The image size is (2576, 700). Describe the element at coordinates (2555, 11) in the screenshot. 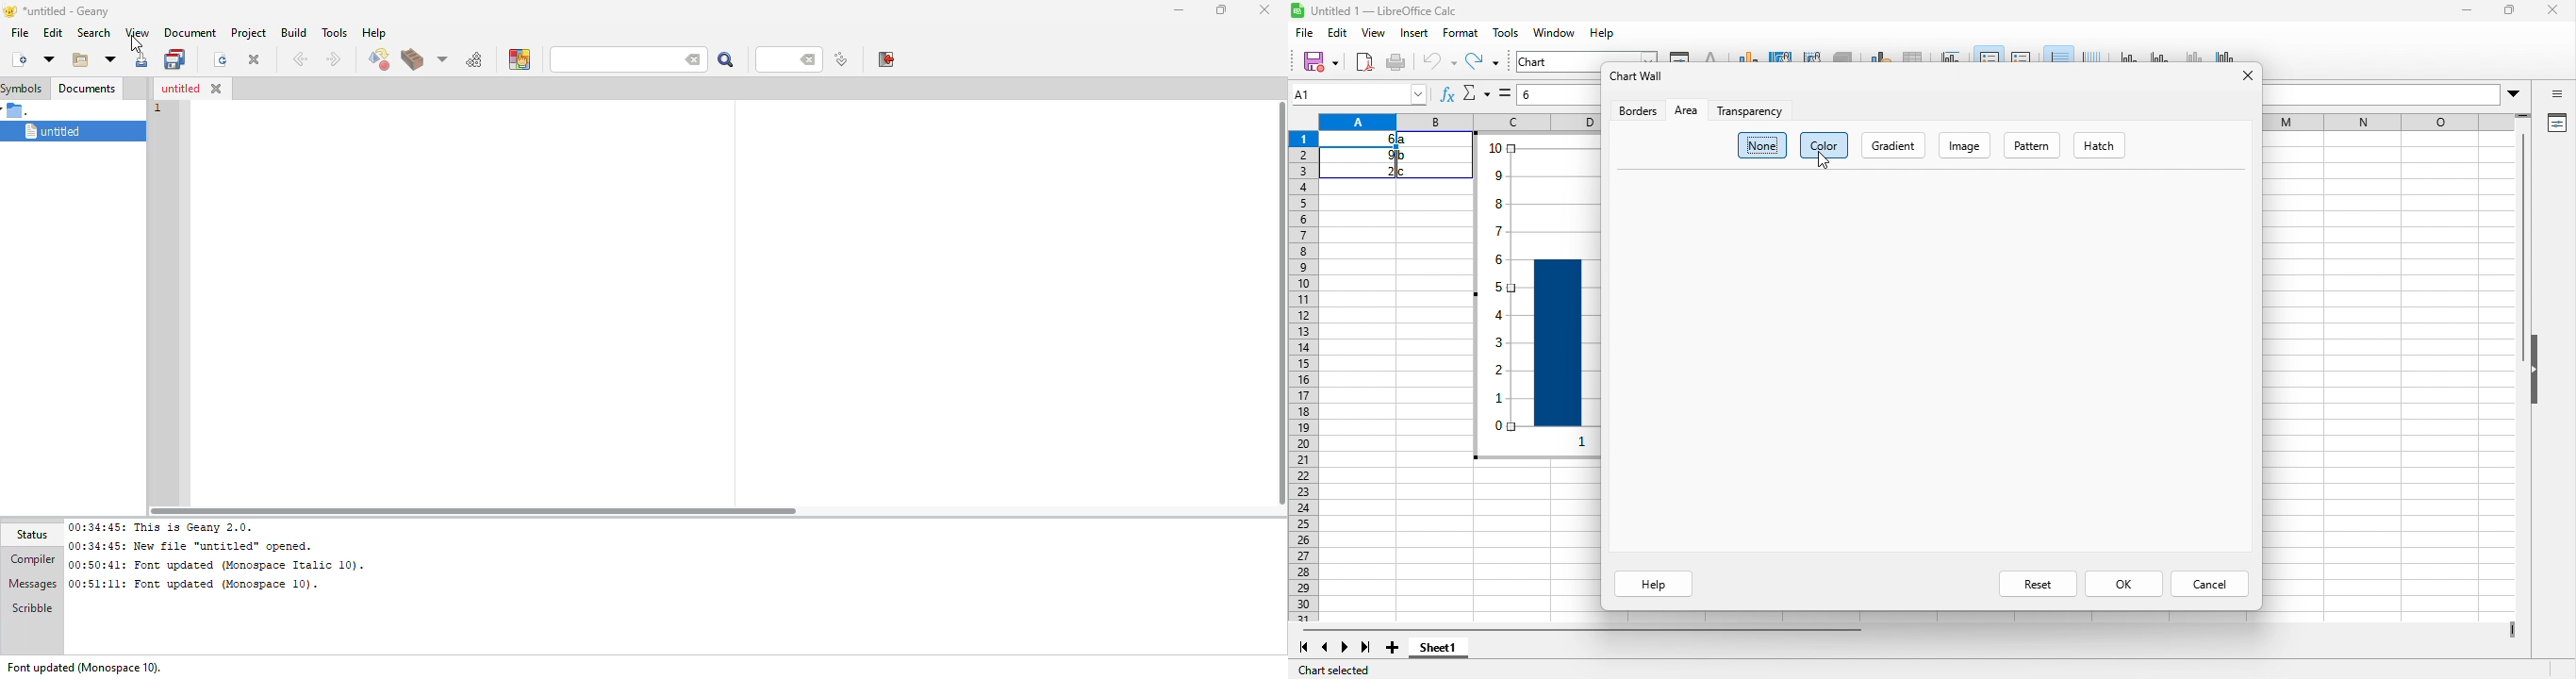

I see `close` at that location.